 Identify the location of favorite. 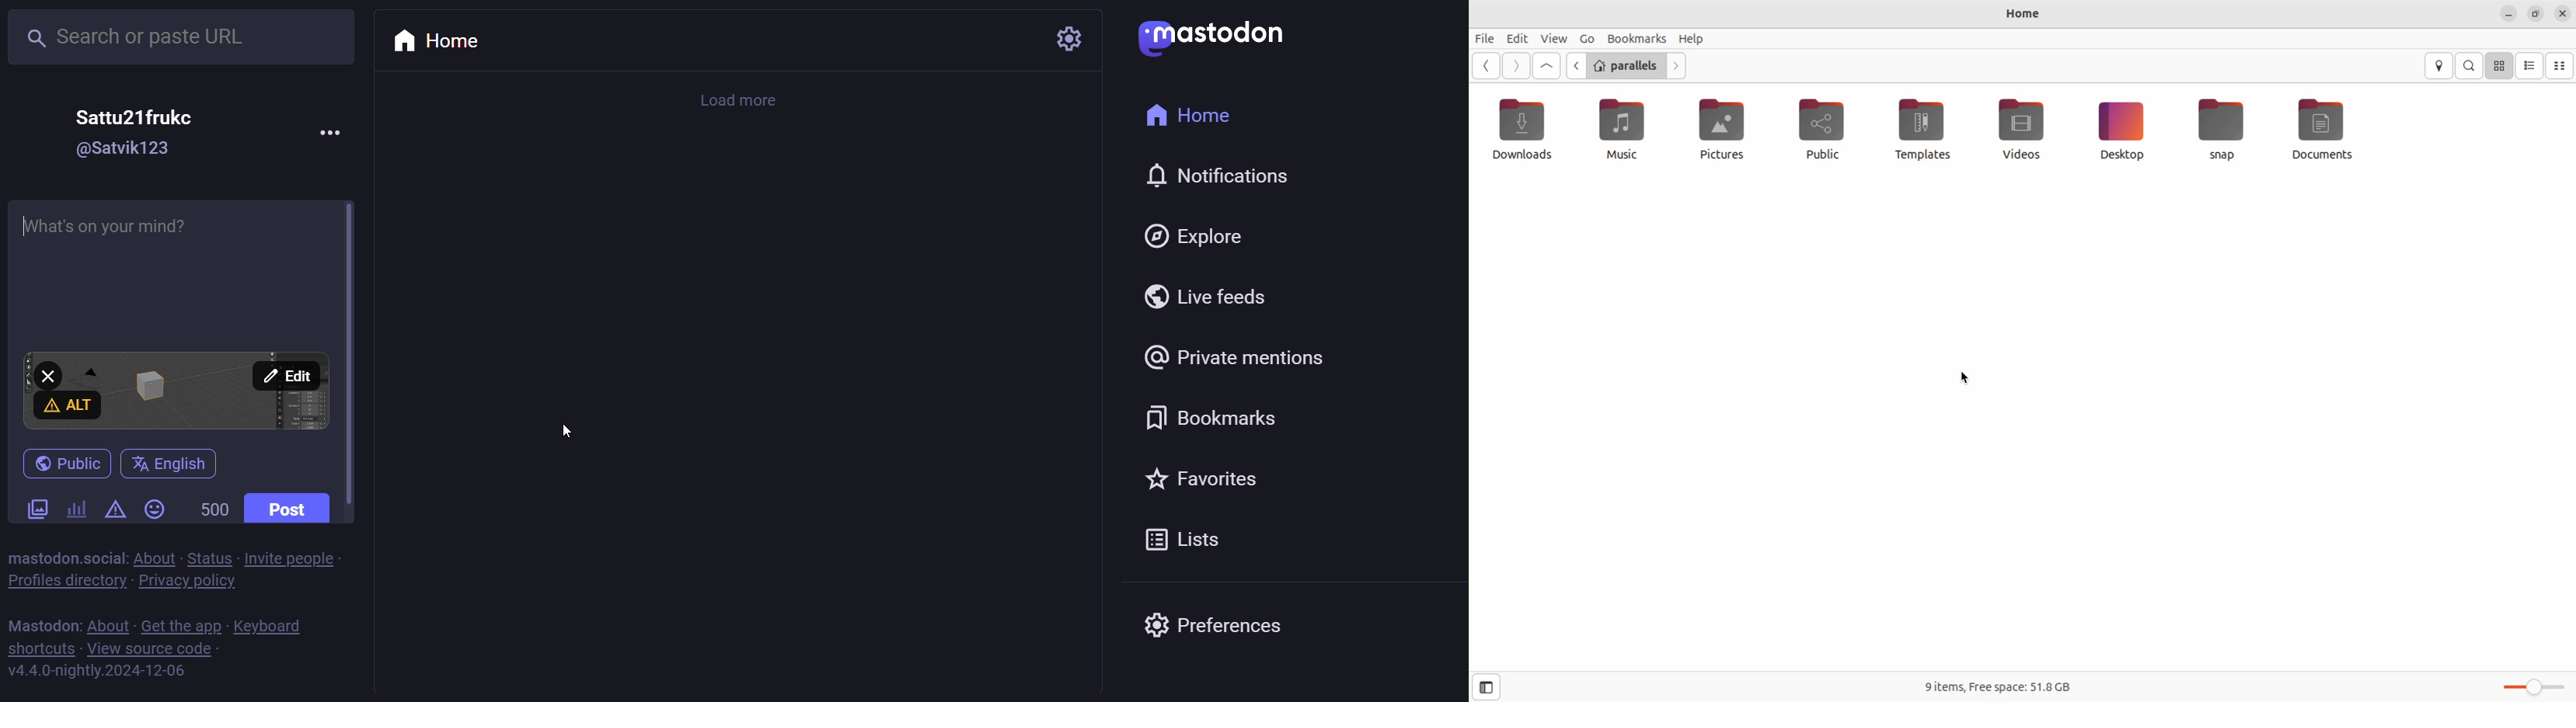
(1204, 481).